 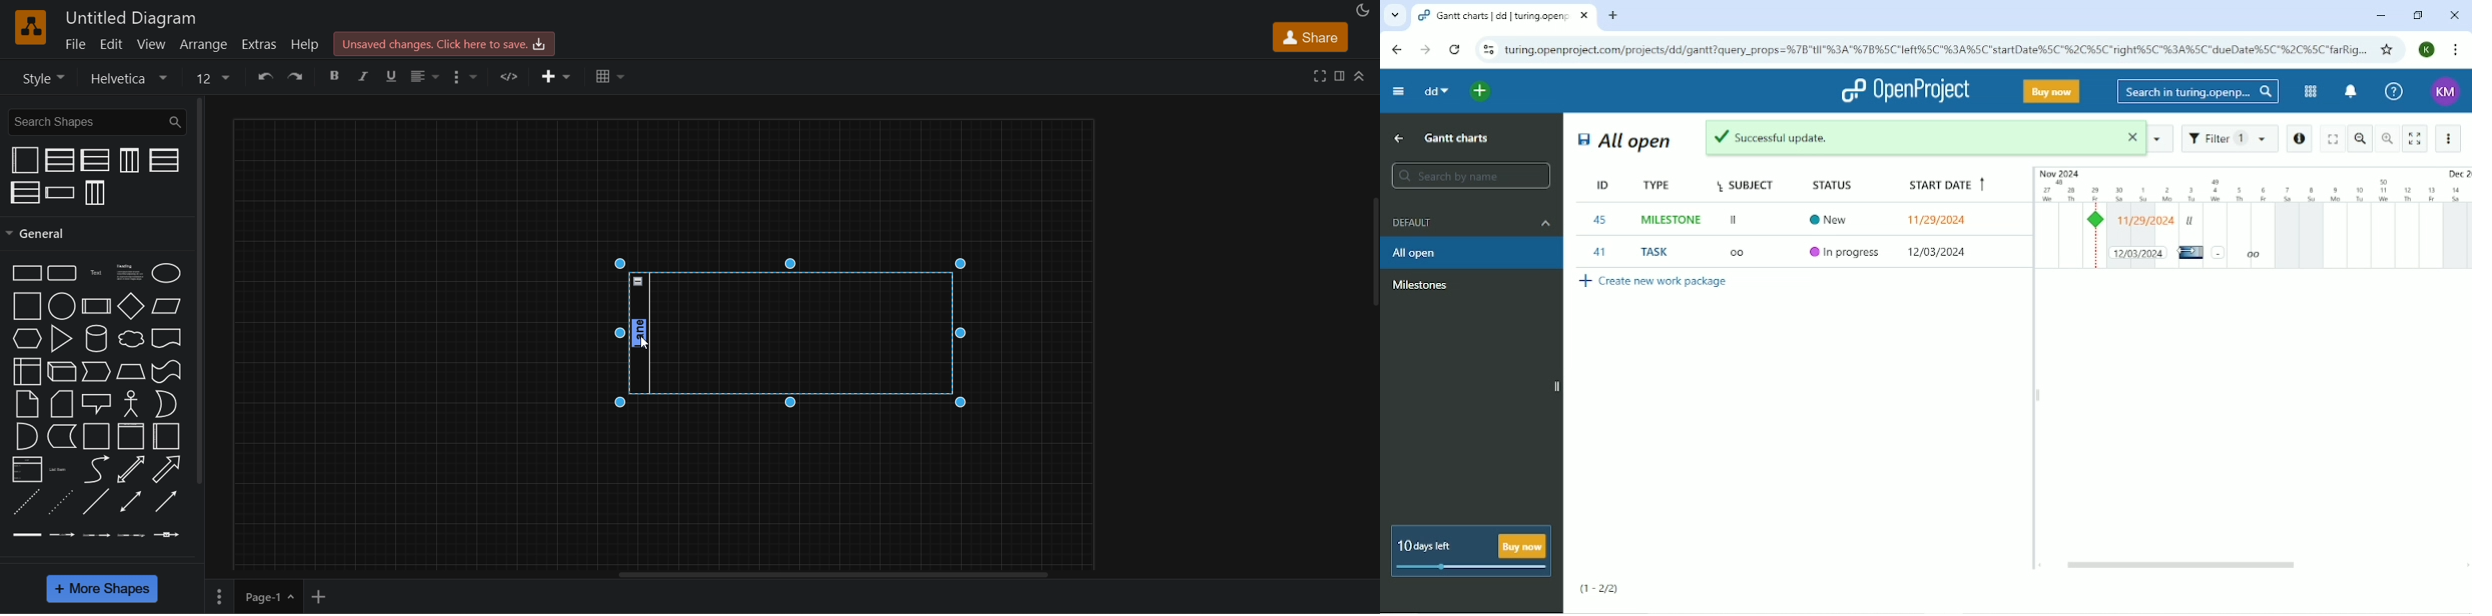 I want to click on horizontal scroll bar, so click(x=830, y=576).